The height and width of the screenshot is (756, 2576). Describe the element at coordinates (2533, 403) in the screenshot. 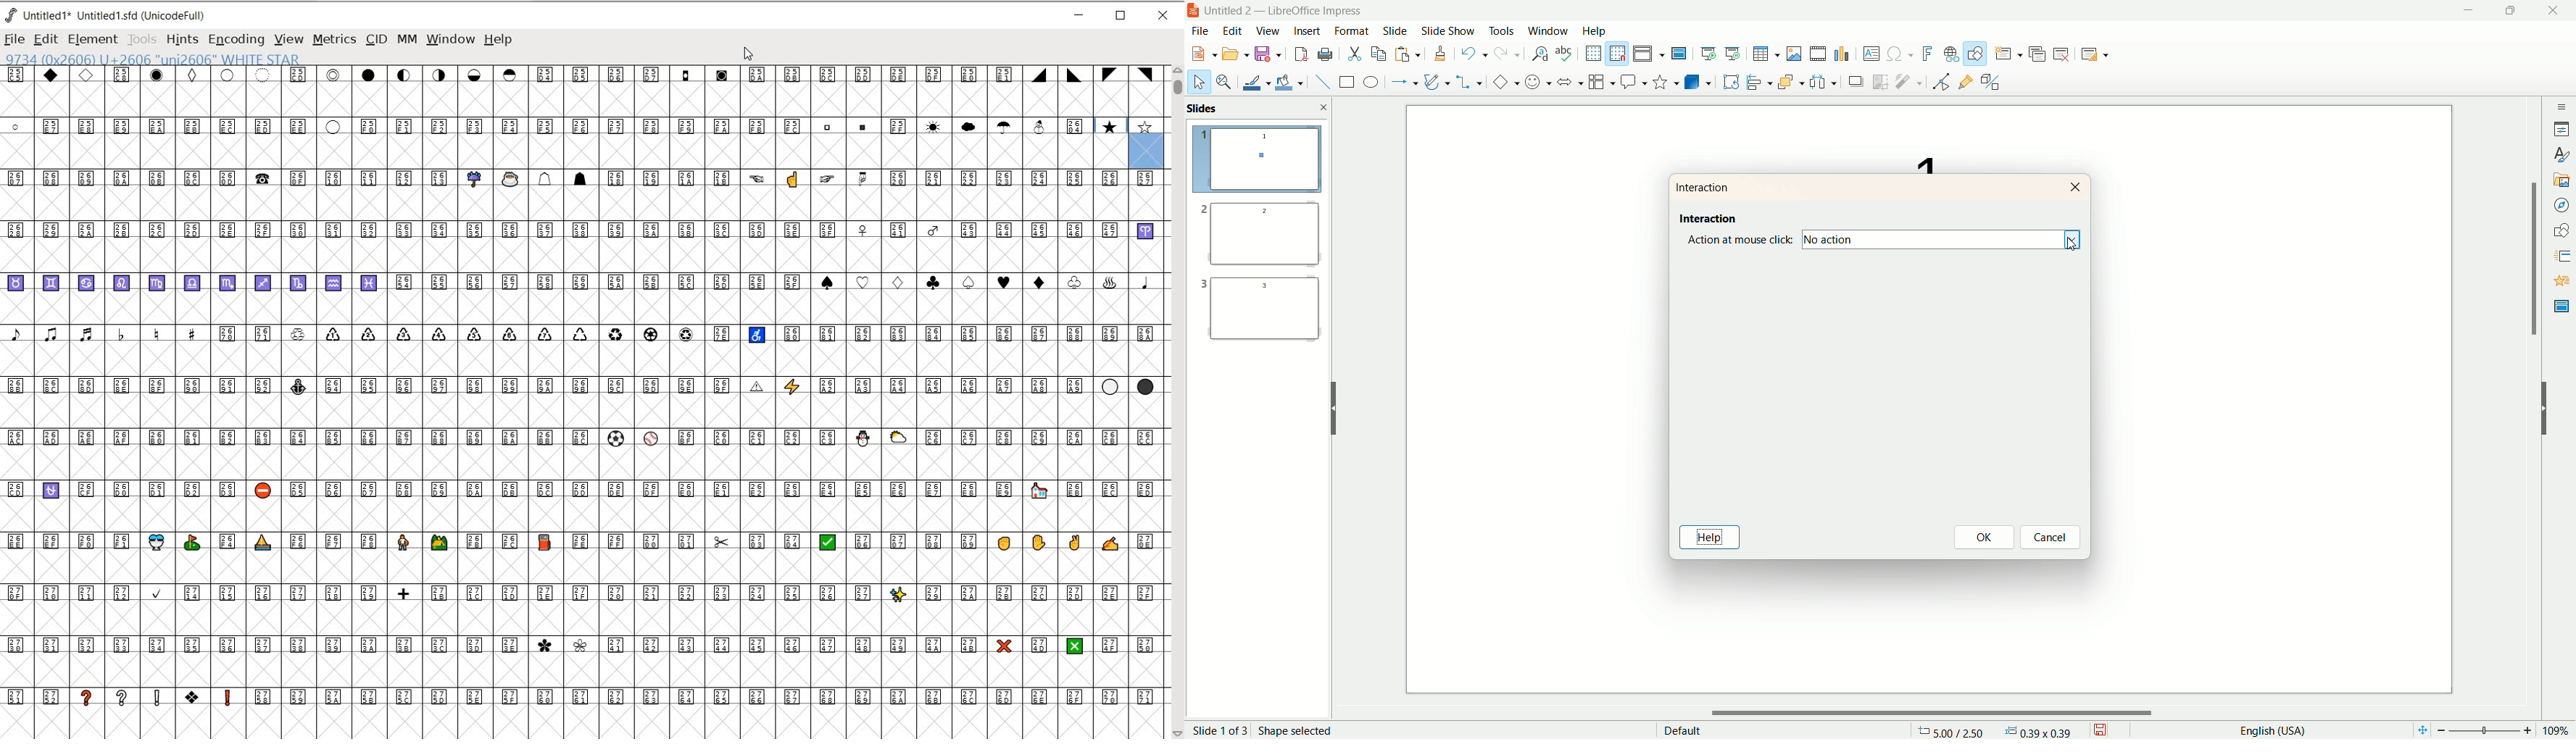

I see `vertical scroll bar` at that location.